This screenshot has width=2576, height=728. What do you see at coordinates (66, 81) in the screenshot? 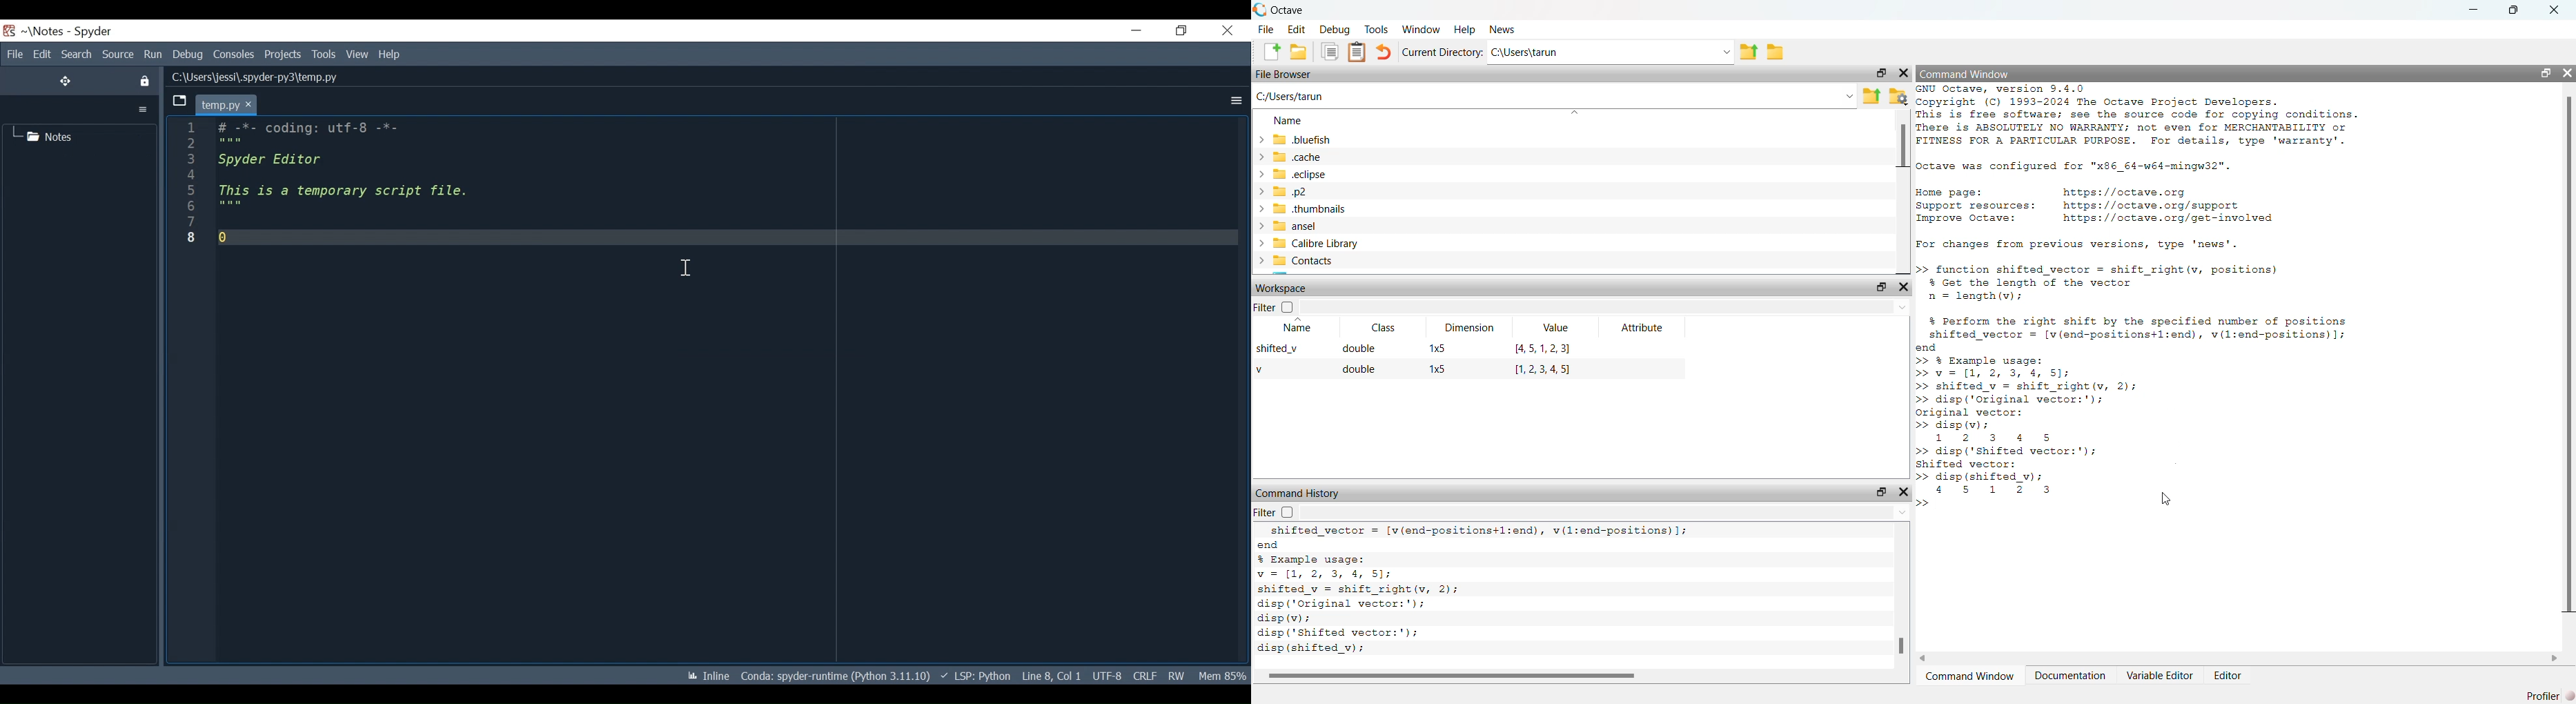
I see `Move` at bounding box center [66, 81].